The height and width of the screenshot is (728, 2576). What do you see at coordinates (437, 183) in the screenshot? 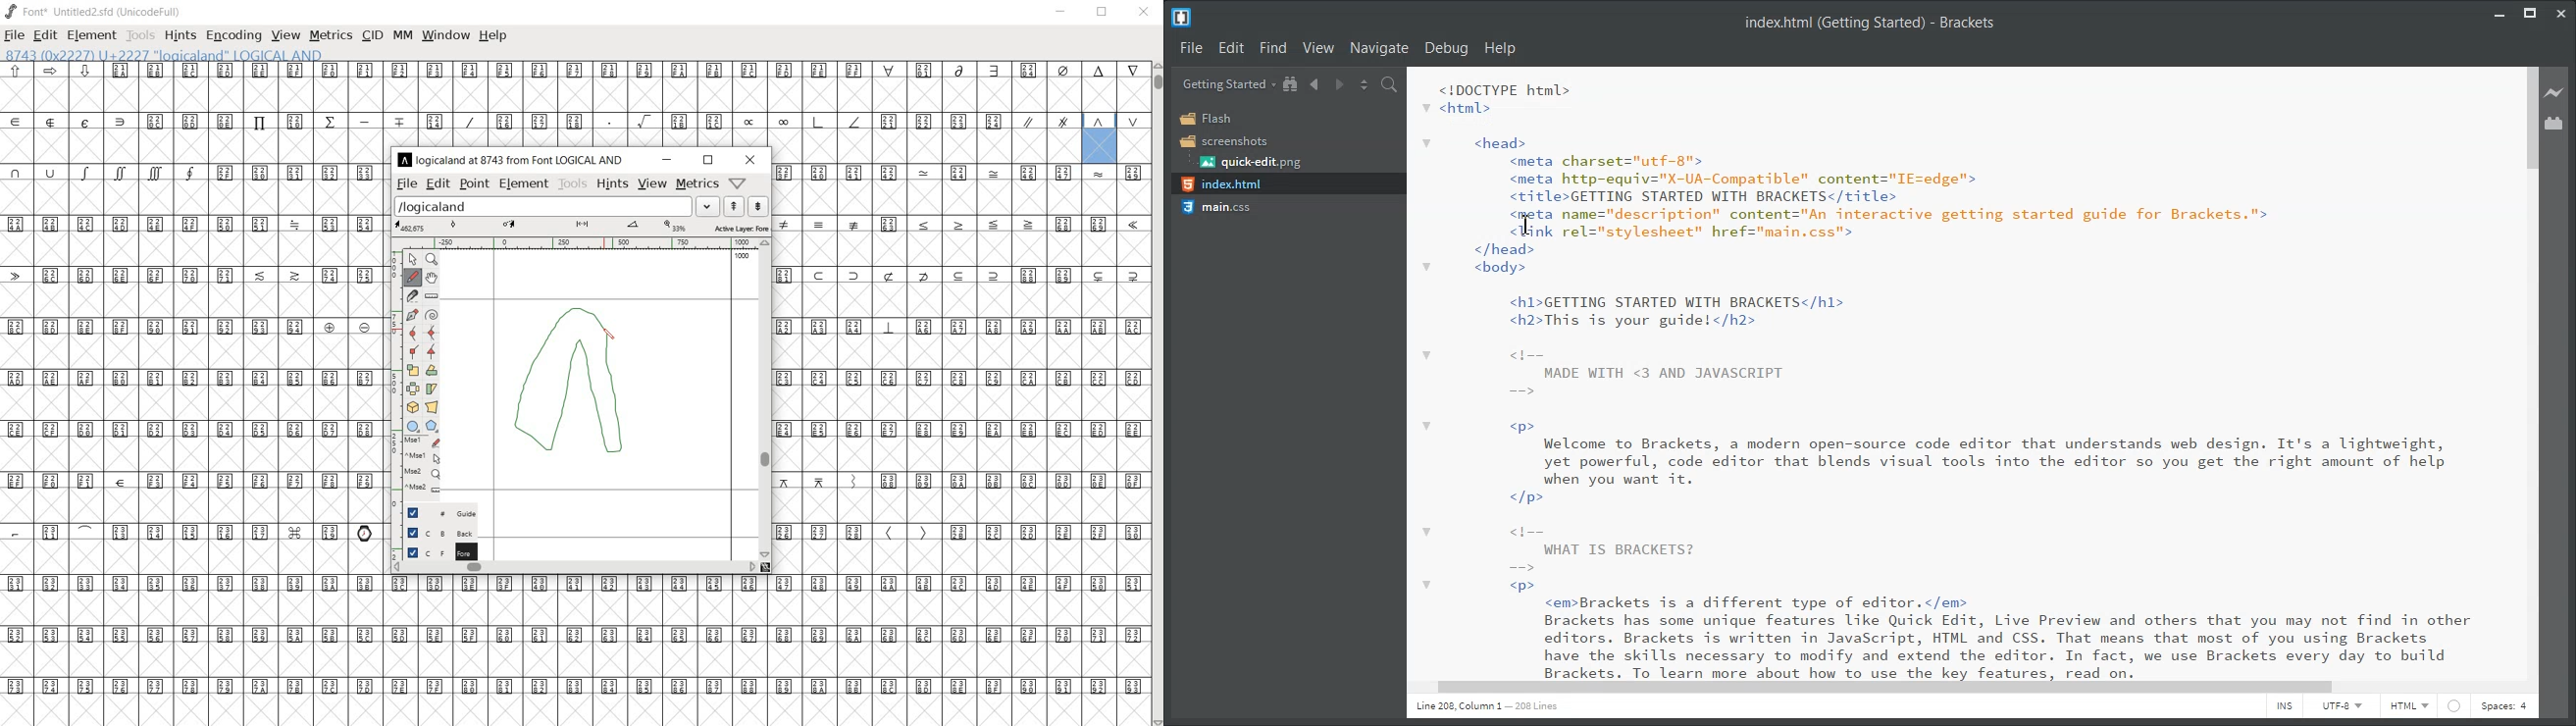
I see `edit` at bounding box center [437, 183].